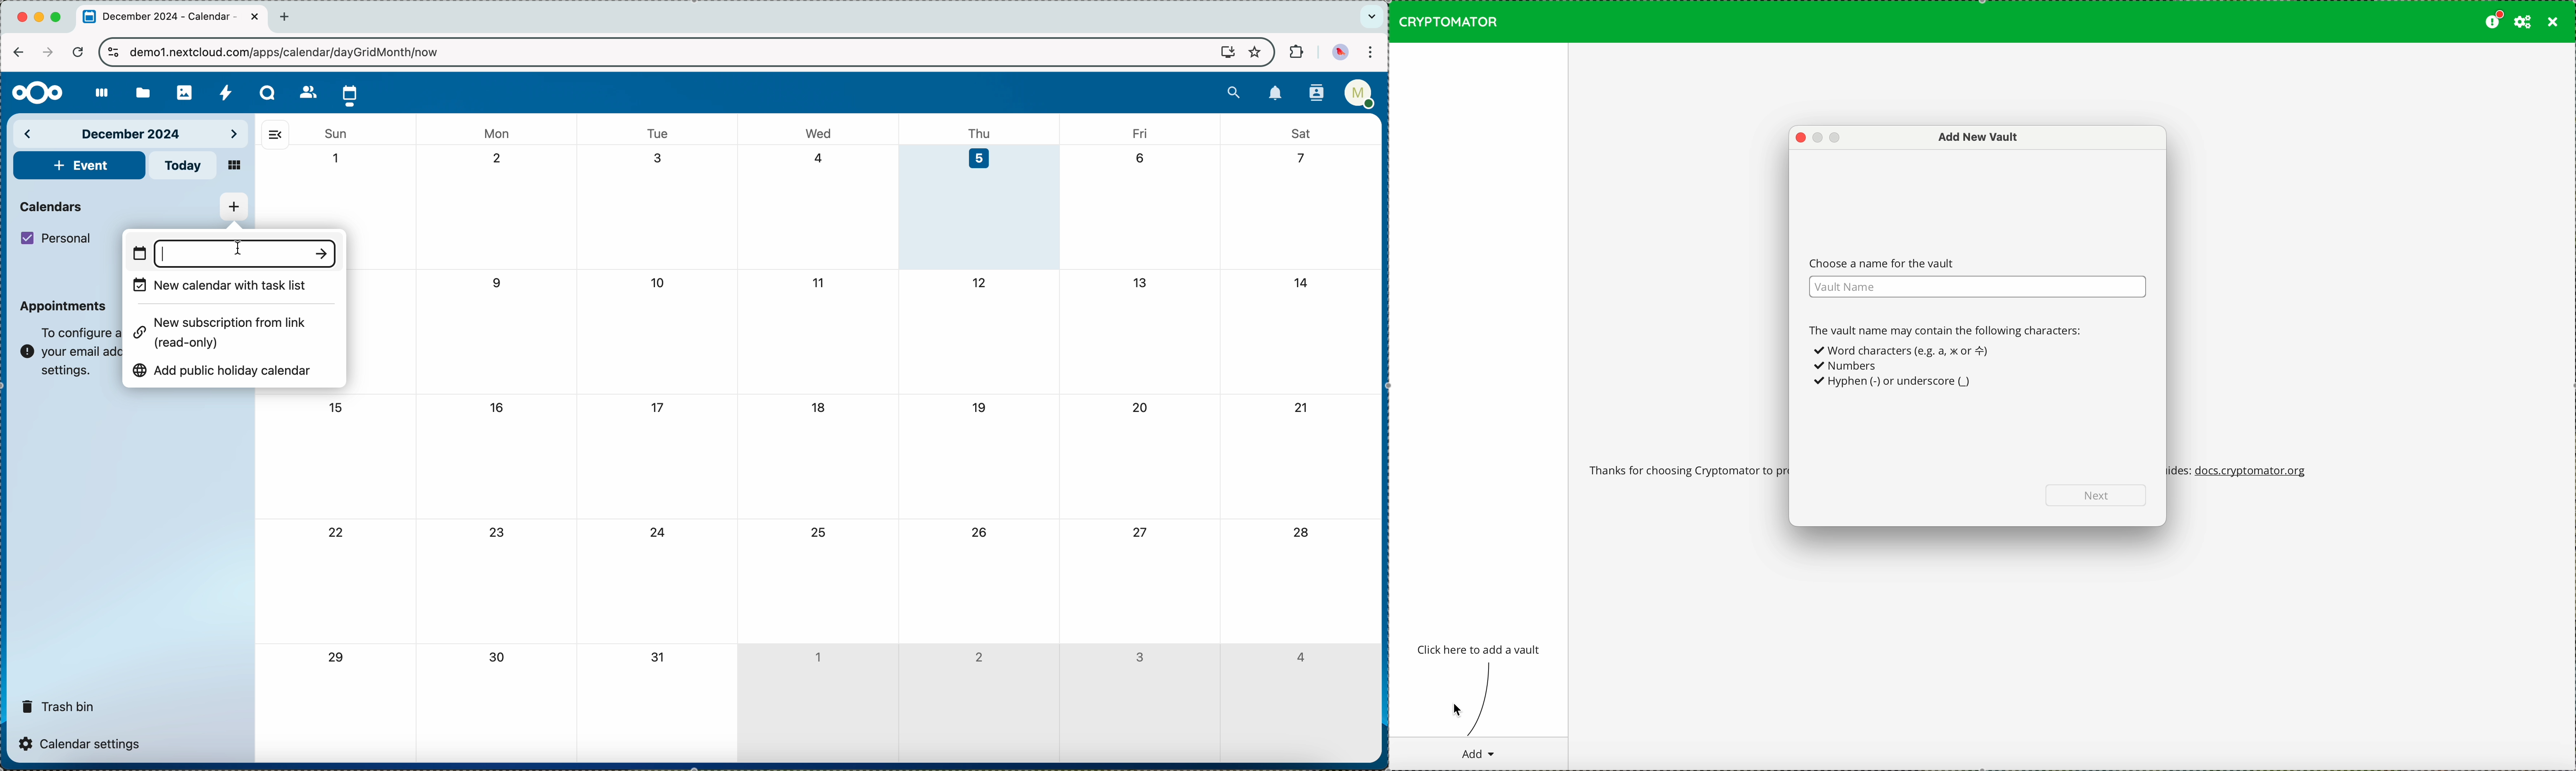  I want to click on minimize, so click(40, 18).